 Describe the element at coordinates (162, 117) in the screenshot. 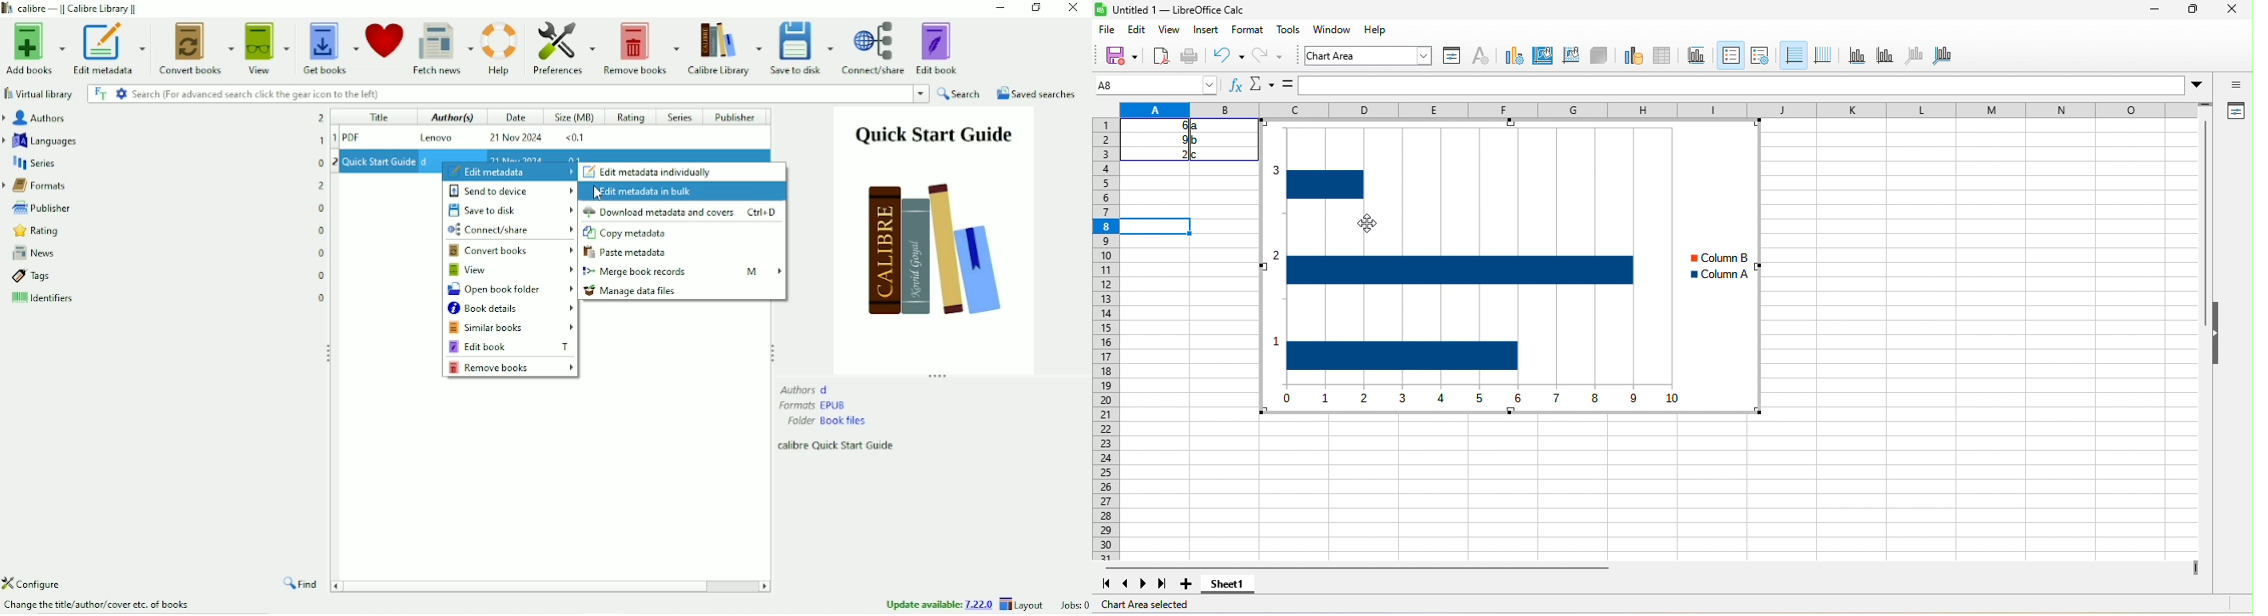

I see `Authors` at that location.